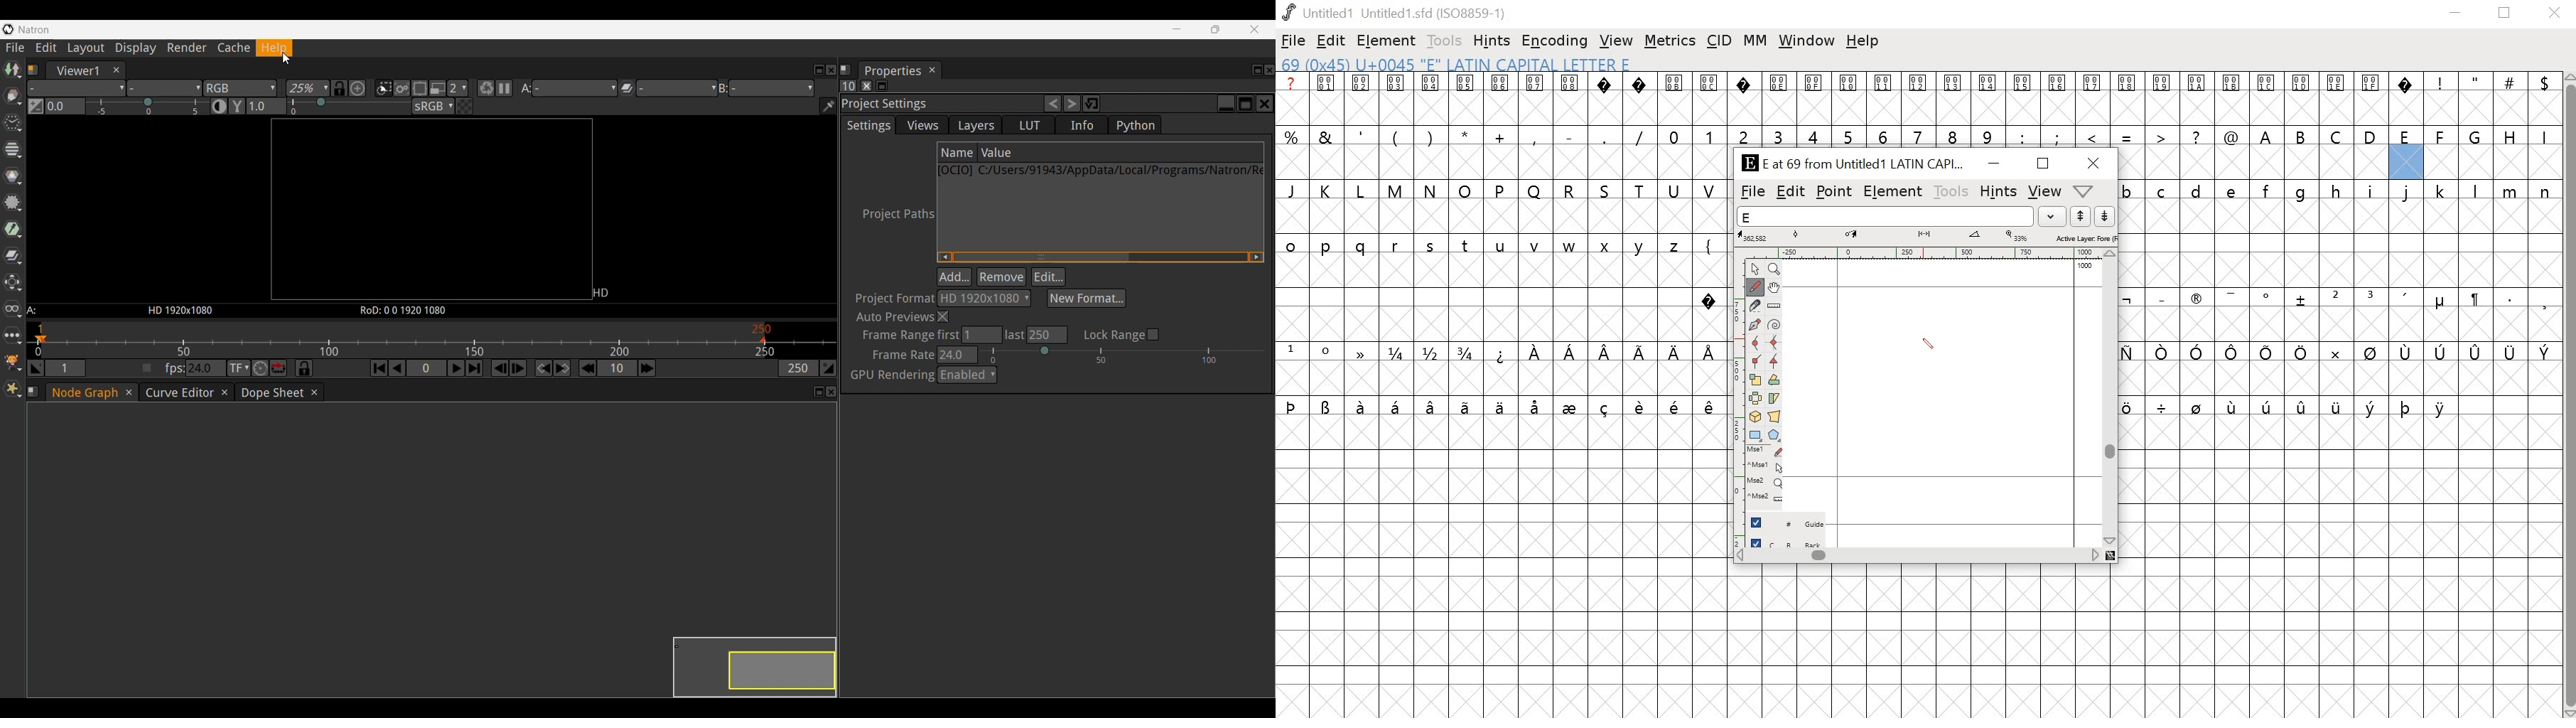 This screenshot has width=2576, height=728. Describe the element at coordinates (1719, 42) in the screenshot. I see `CID` at that location.